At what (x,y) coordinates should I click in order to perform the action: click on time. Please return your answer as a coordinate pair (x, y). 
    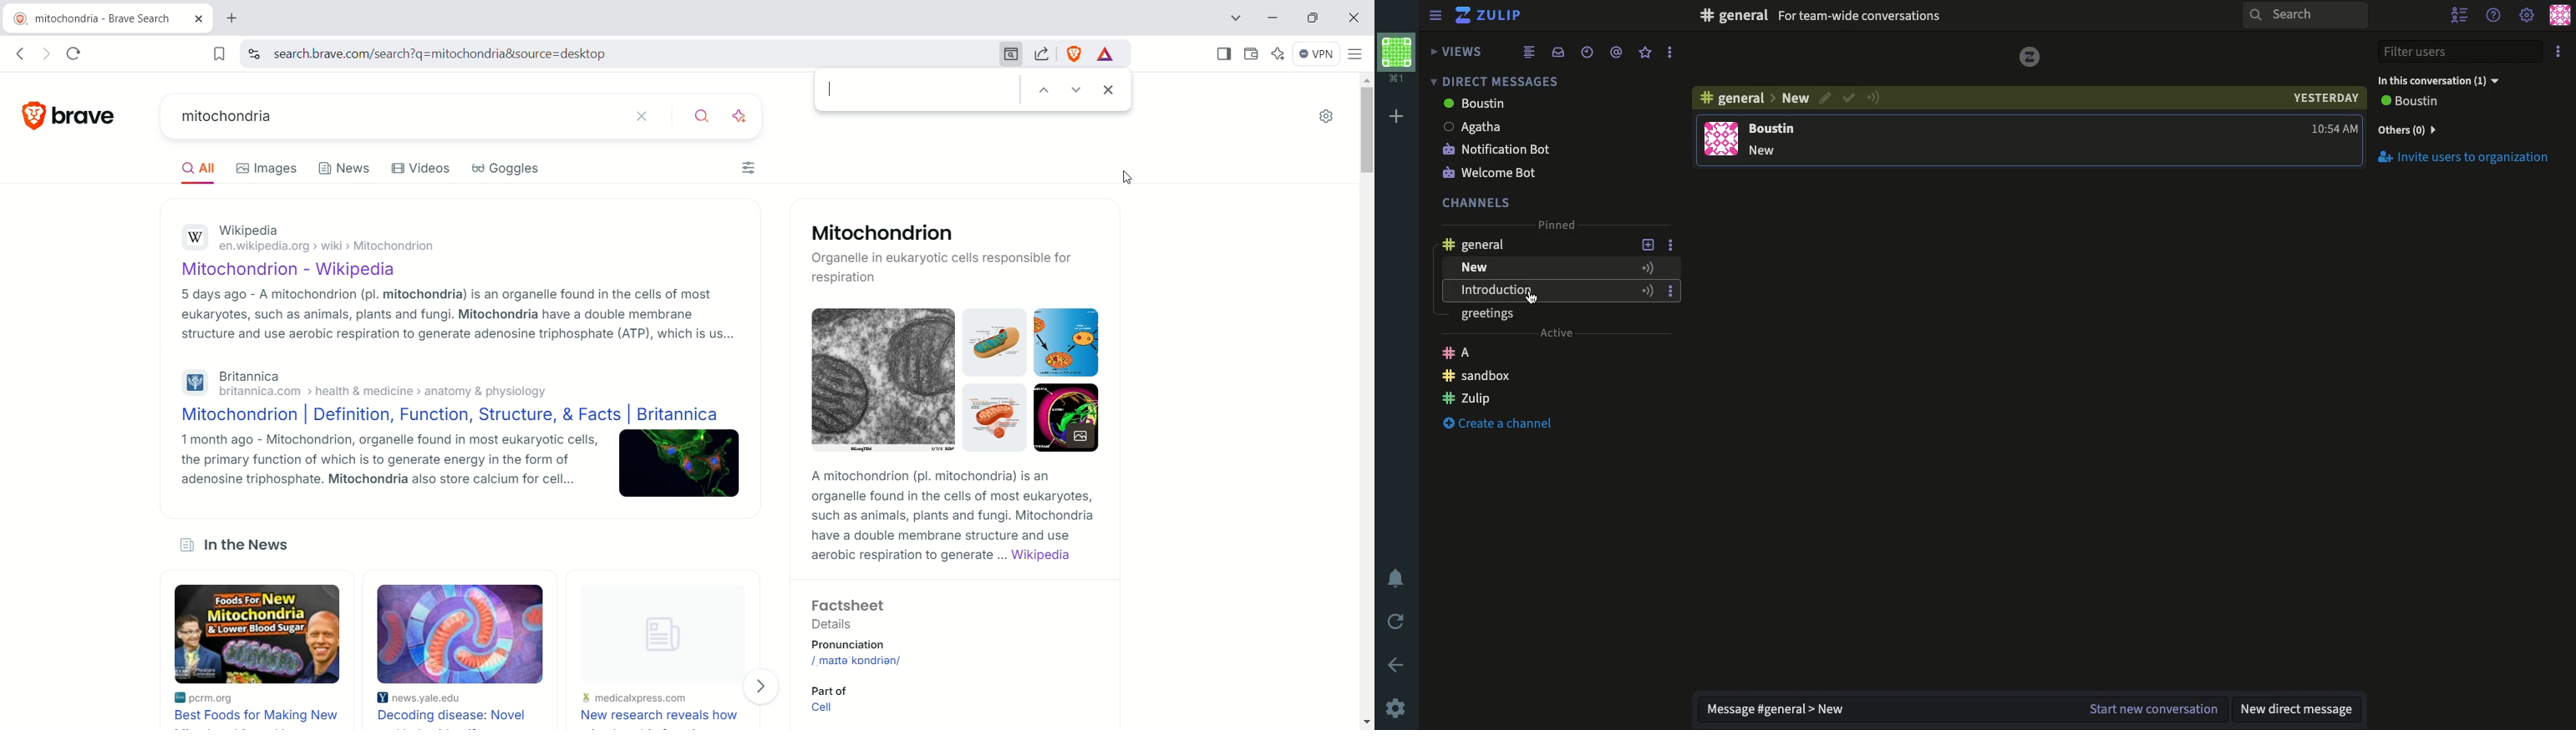
    Looking at the image, I should click on (2335, 129).